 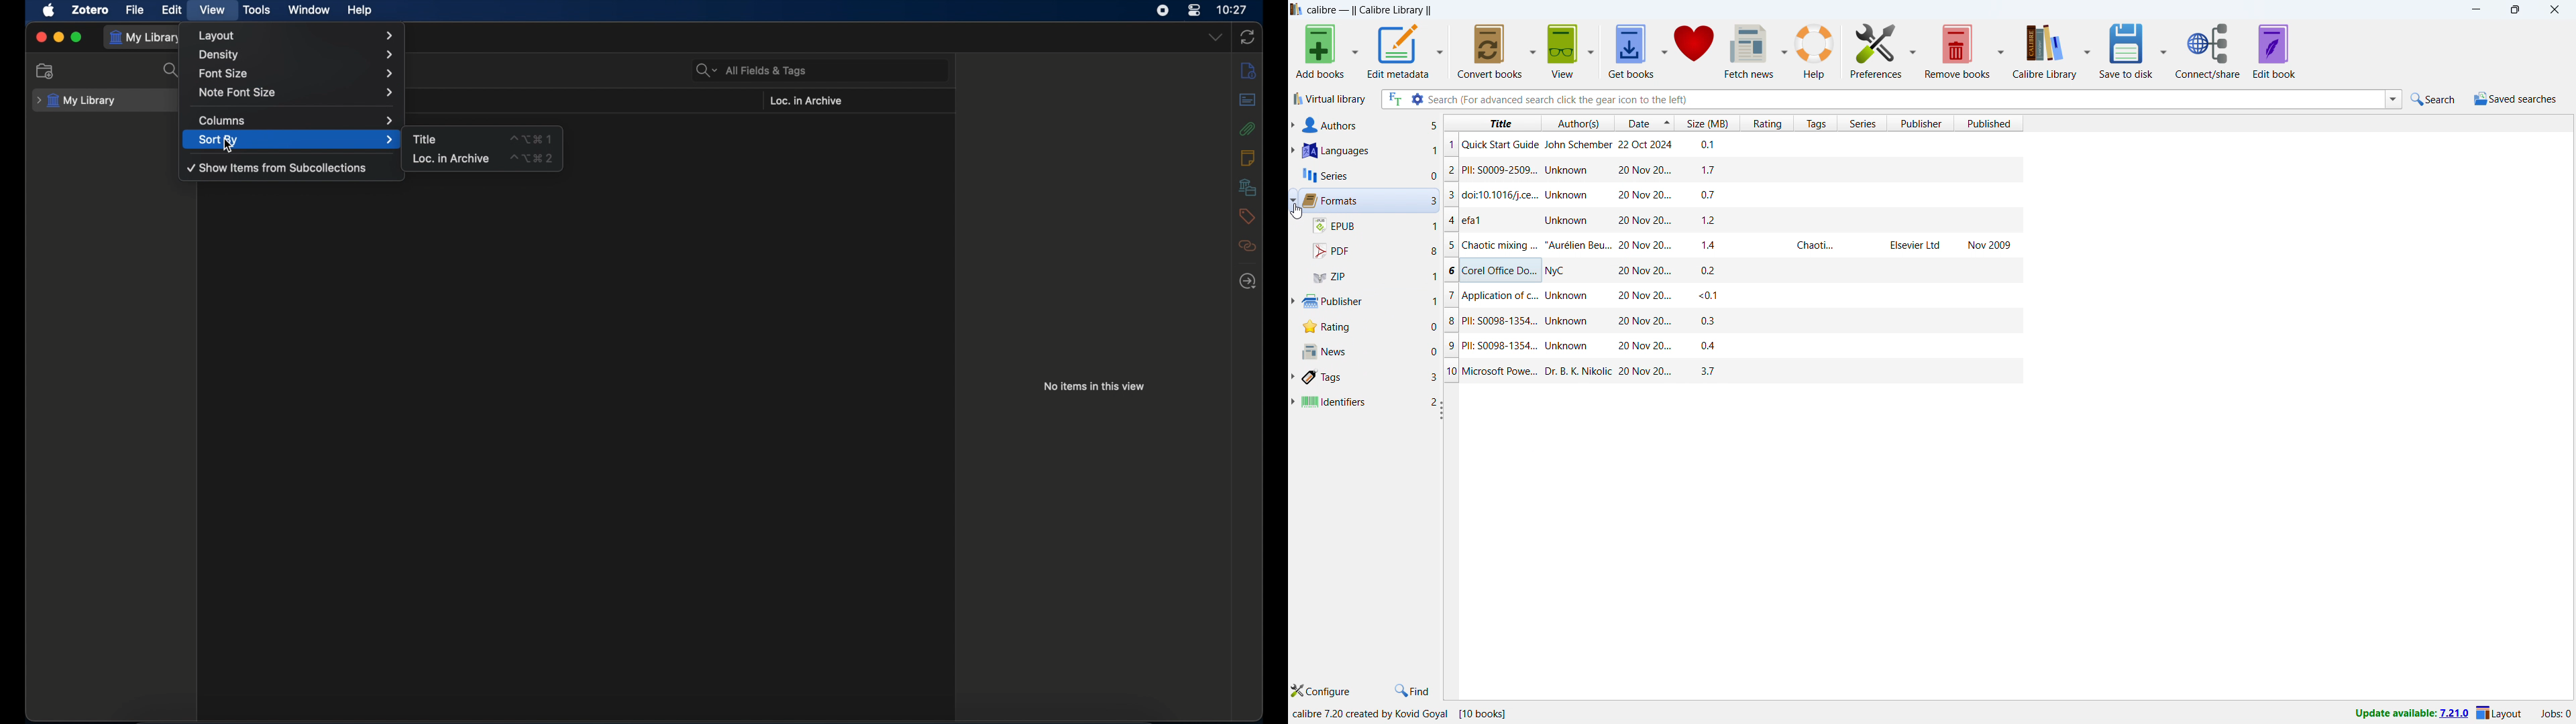 I want to click on minimize, so click(x=58, y=38).